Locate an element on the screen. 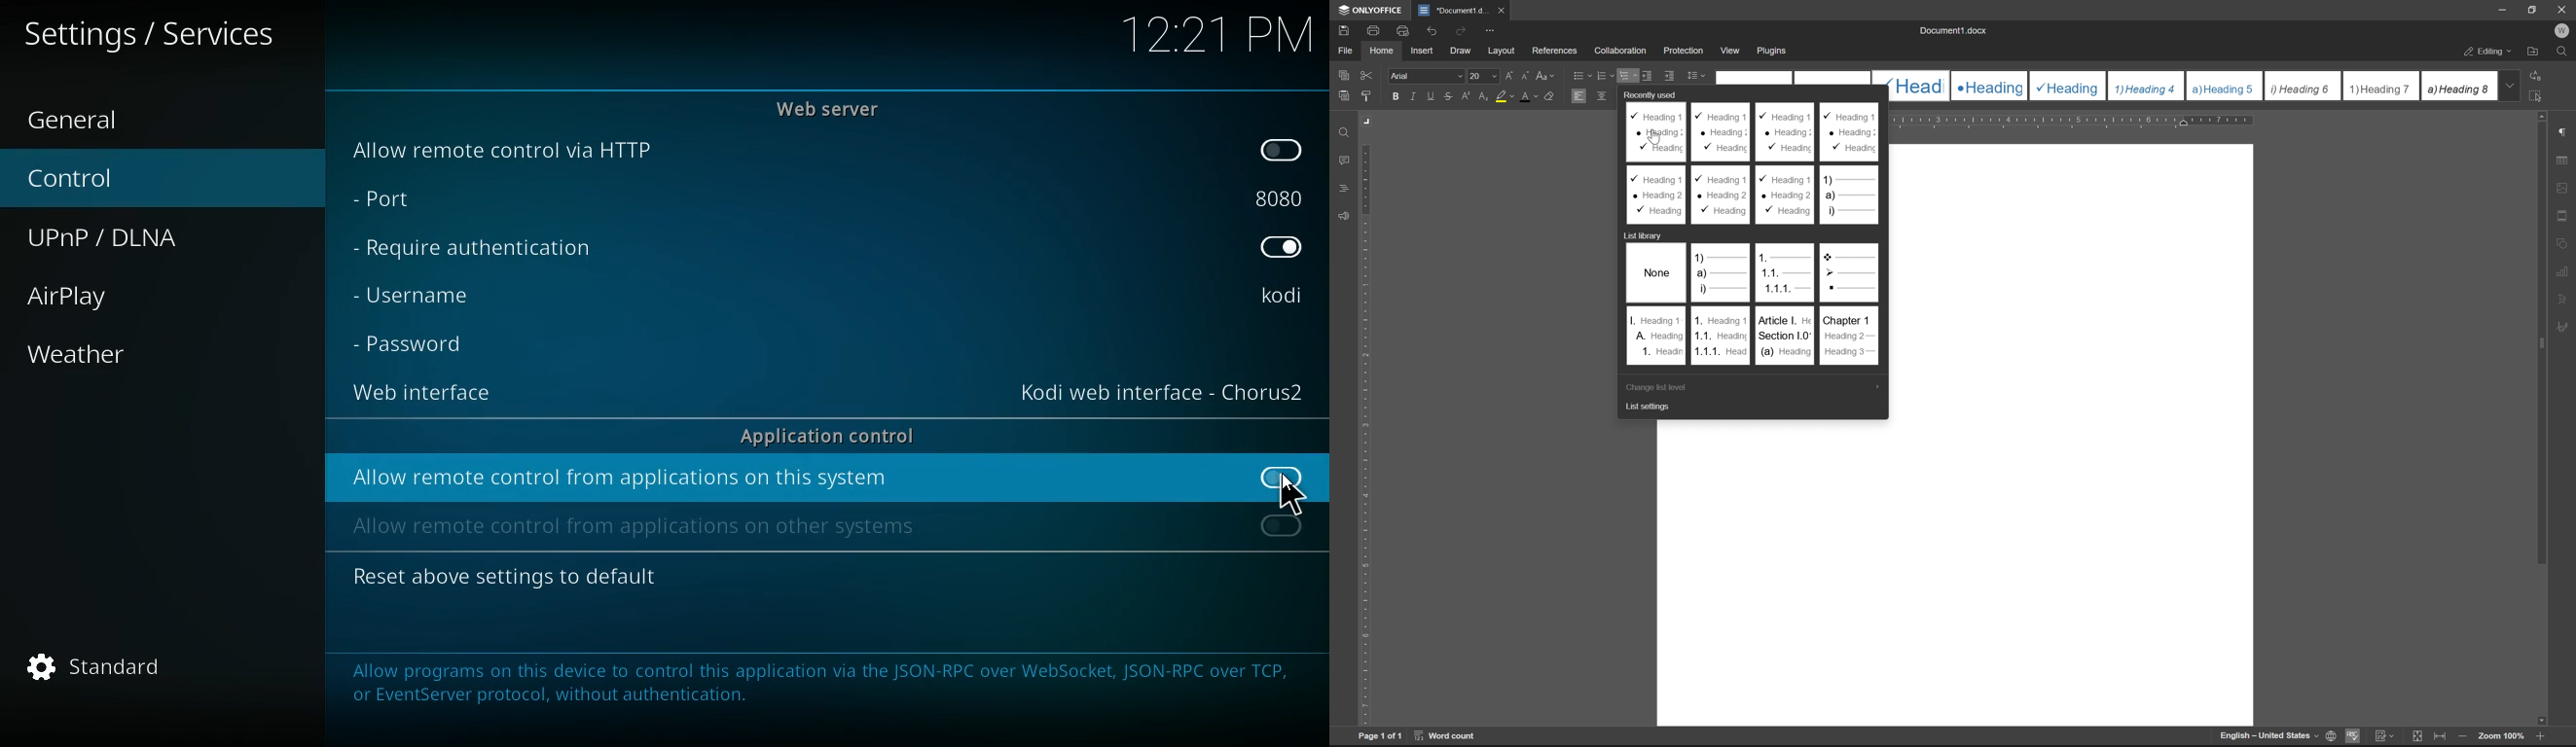 The width and height of the screenshot is (2576, 756). change case is located at coordinates (1546, 75).